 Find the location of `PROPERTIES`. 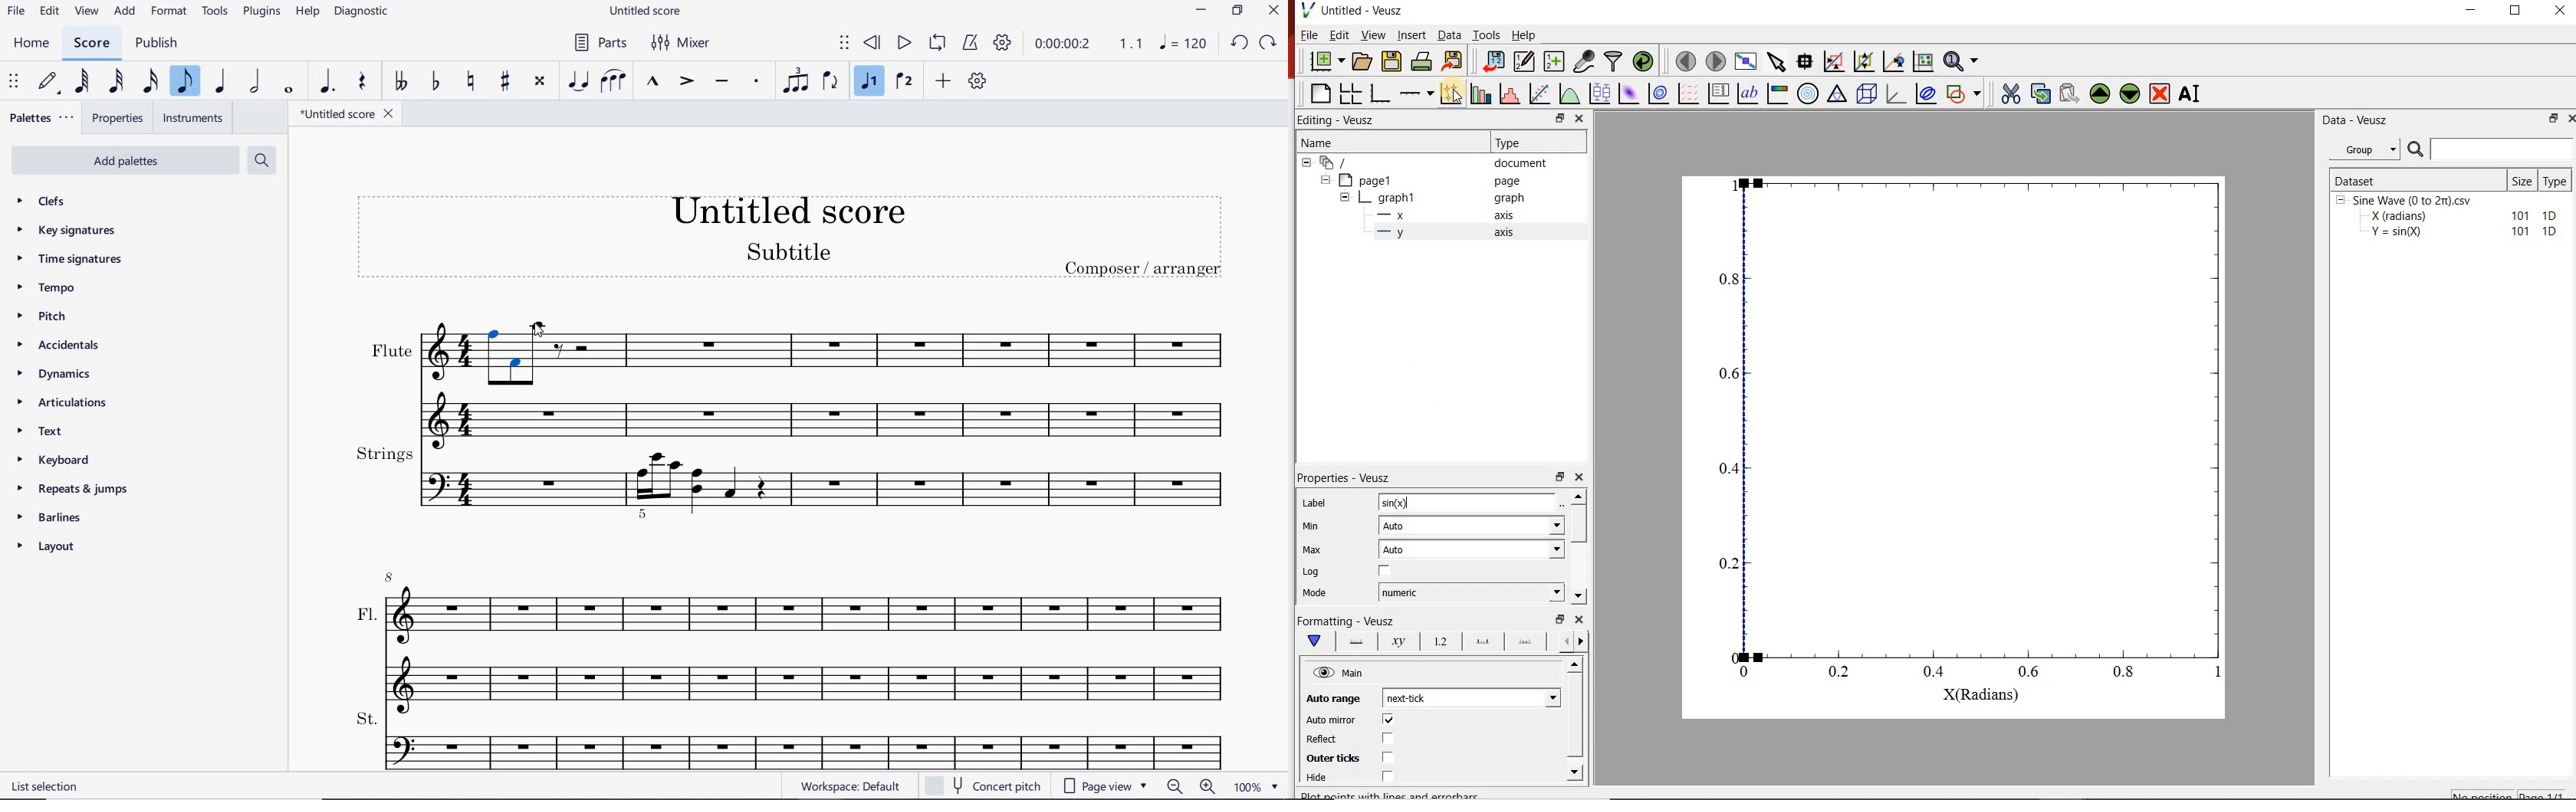

PROPERTIES is located at coordinates (120, 116).